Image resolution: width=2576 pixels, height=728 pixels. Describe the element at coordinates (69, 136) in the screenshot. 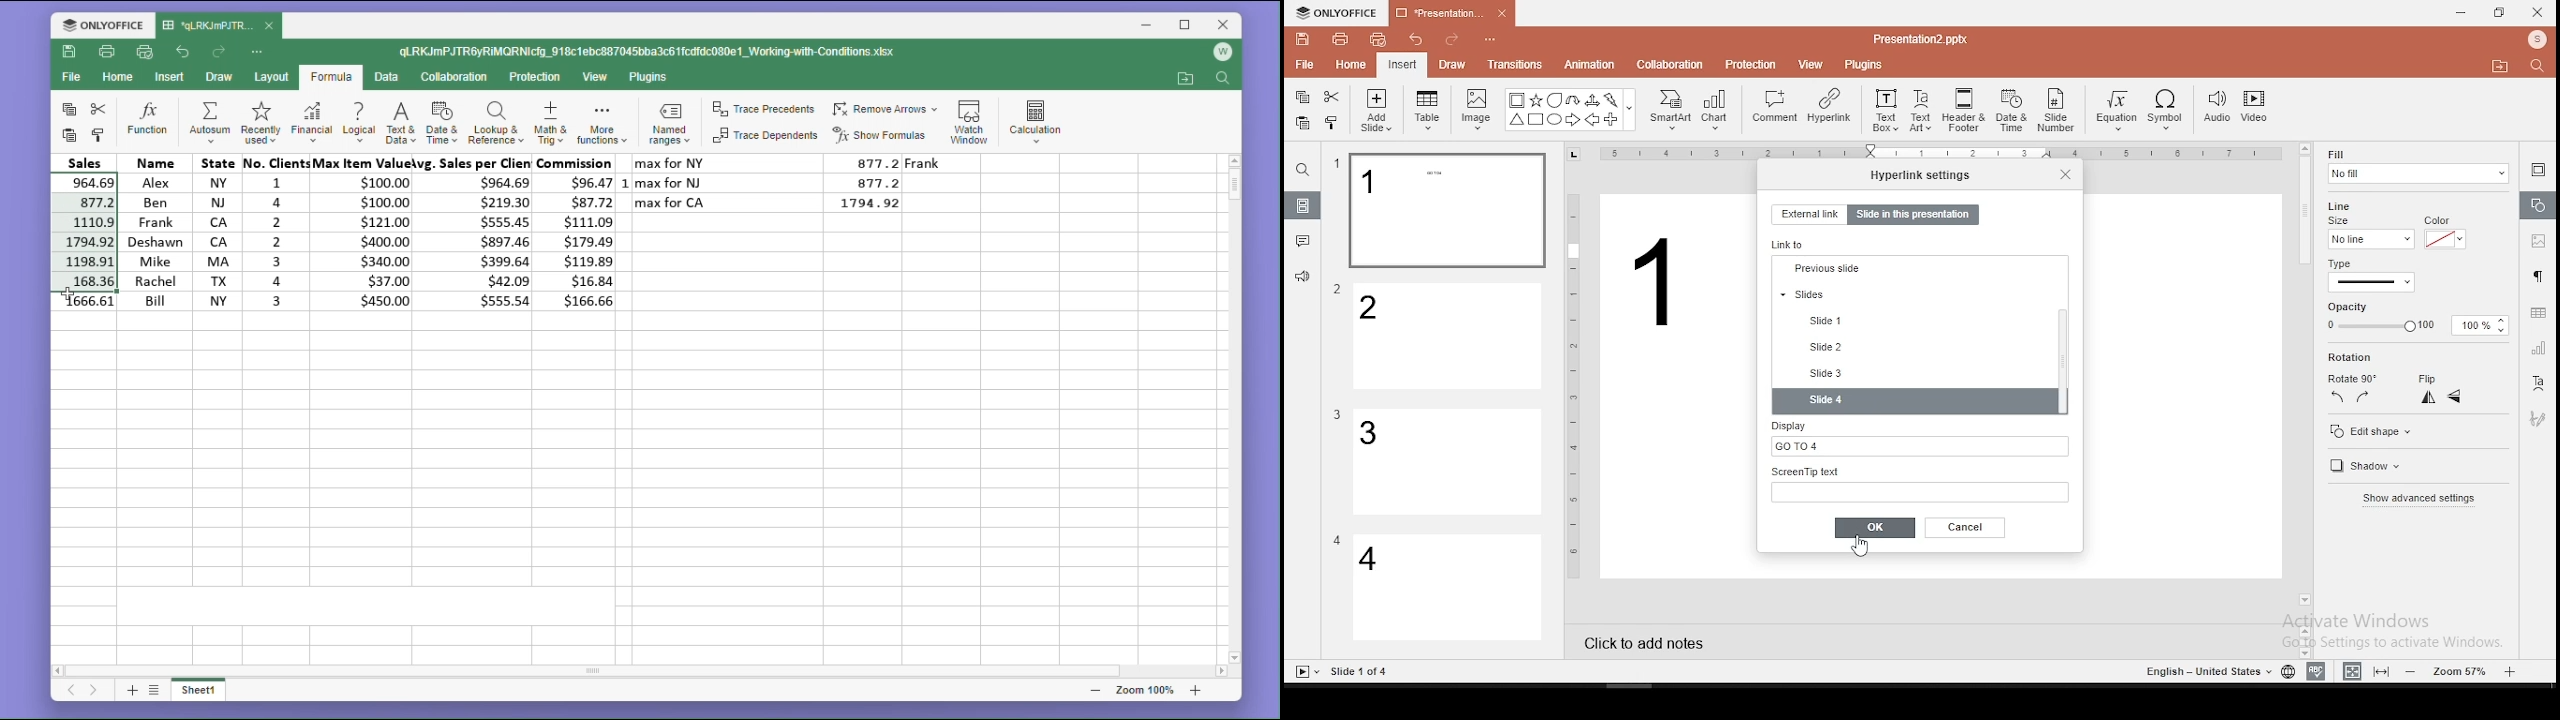

I see `paste` at that location.